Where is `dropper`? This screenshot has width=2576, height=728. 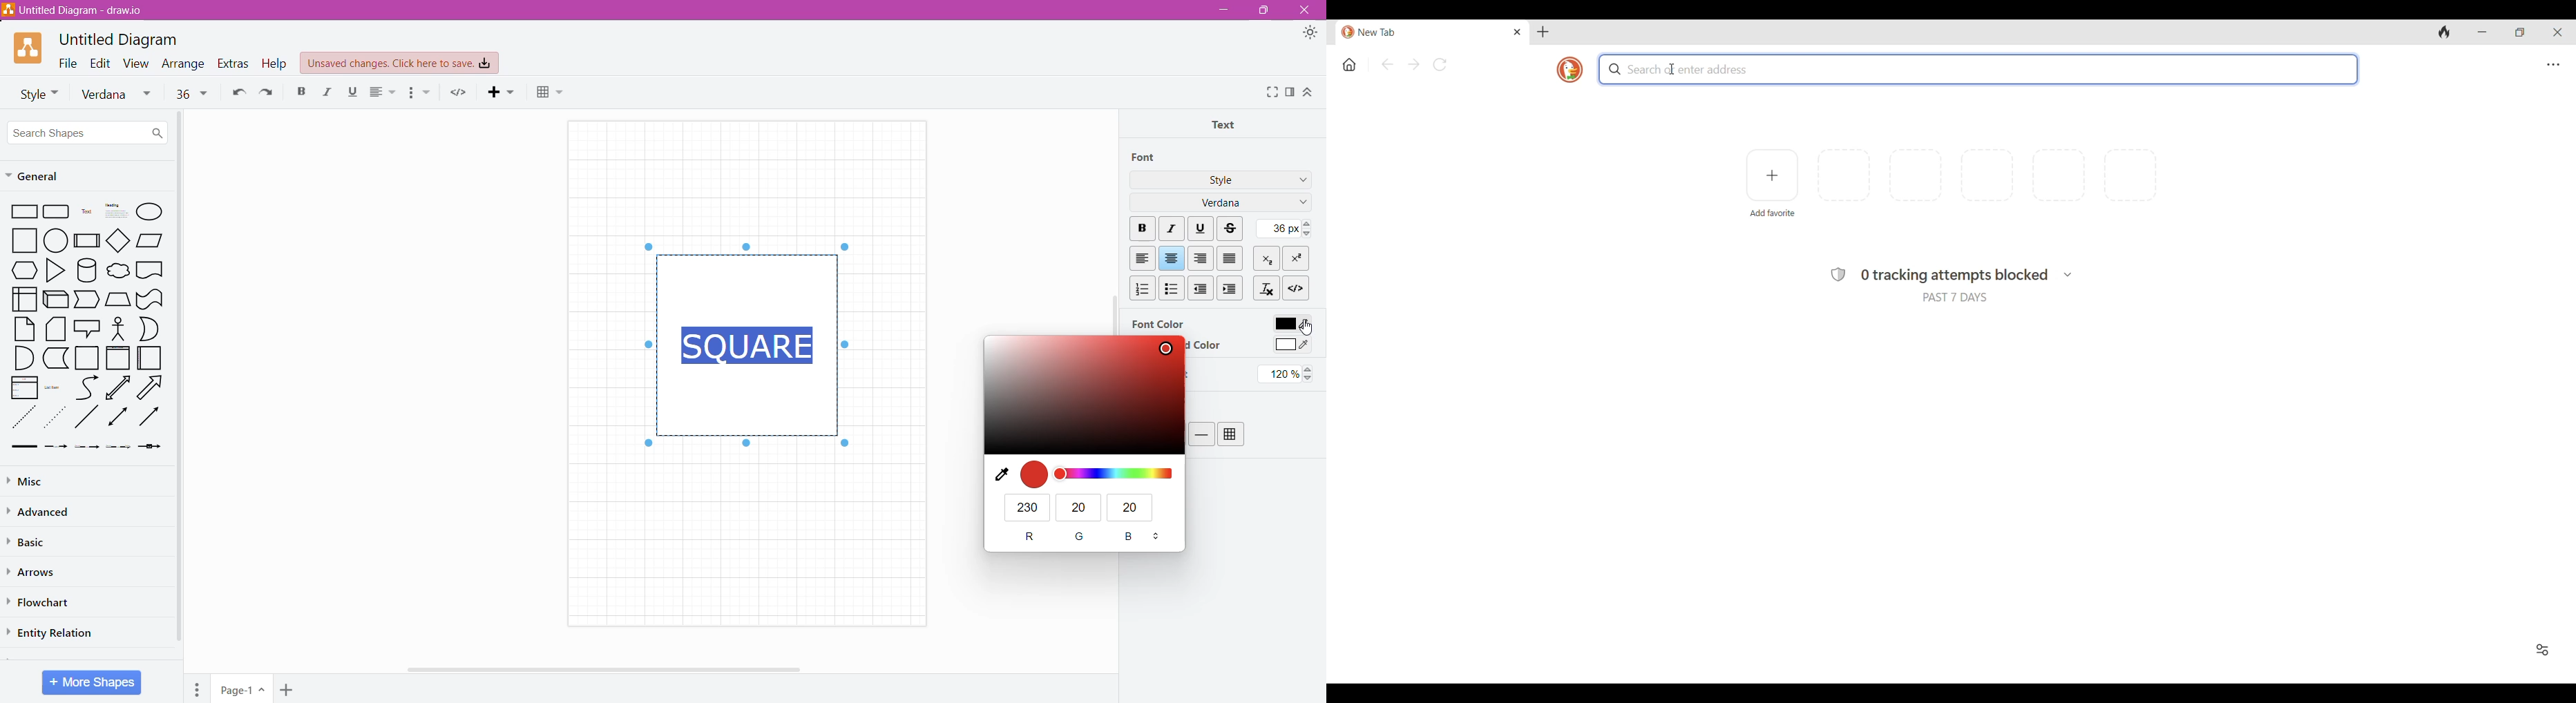
dropper is located at coordinates (997, 474).